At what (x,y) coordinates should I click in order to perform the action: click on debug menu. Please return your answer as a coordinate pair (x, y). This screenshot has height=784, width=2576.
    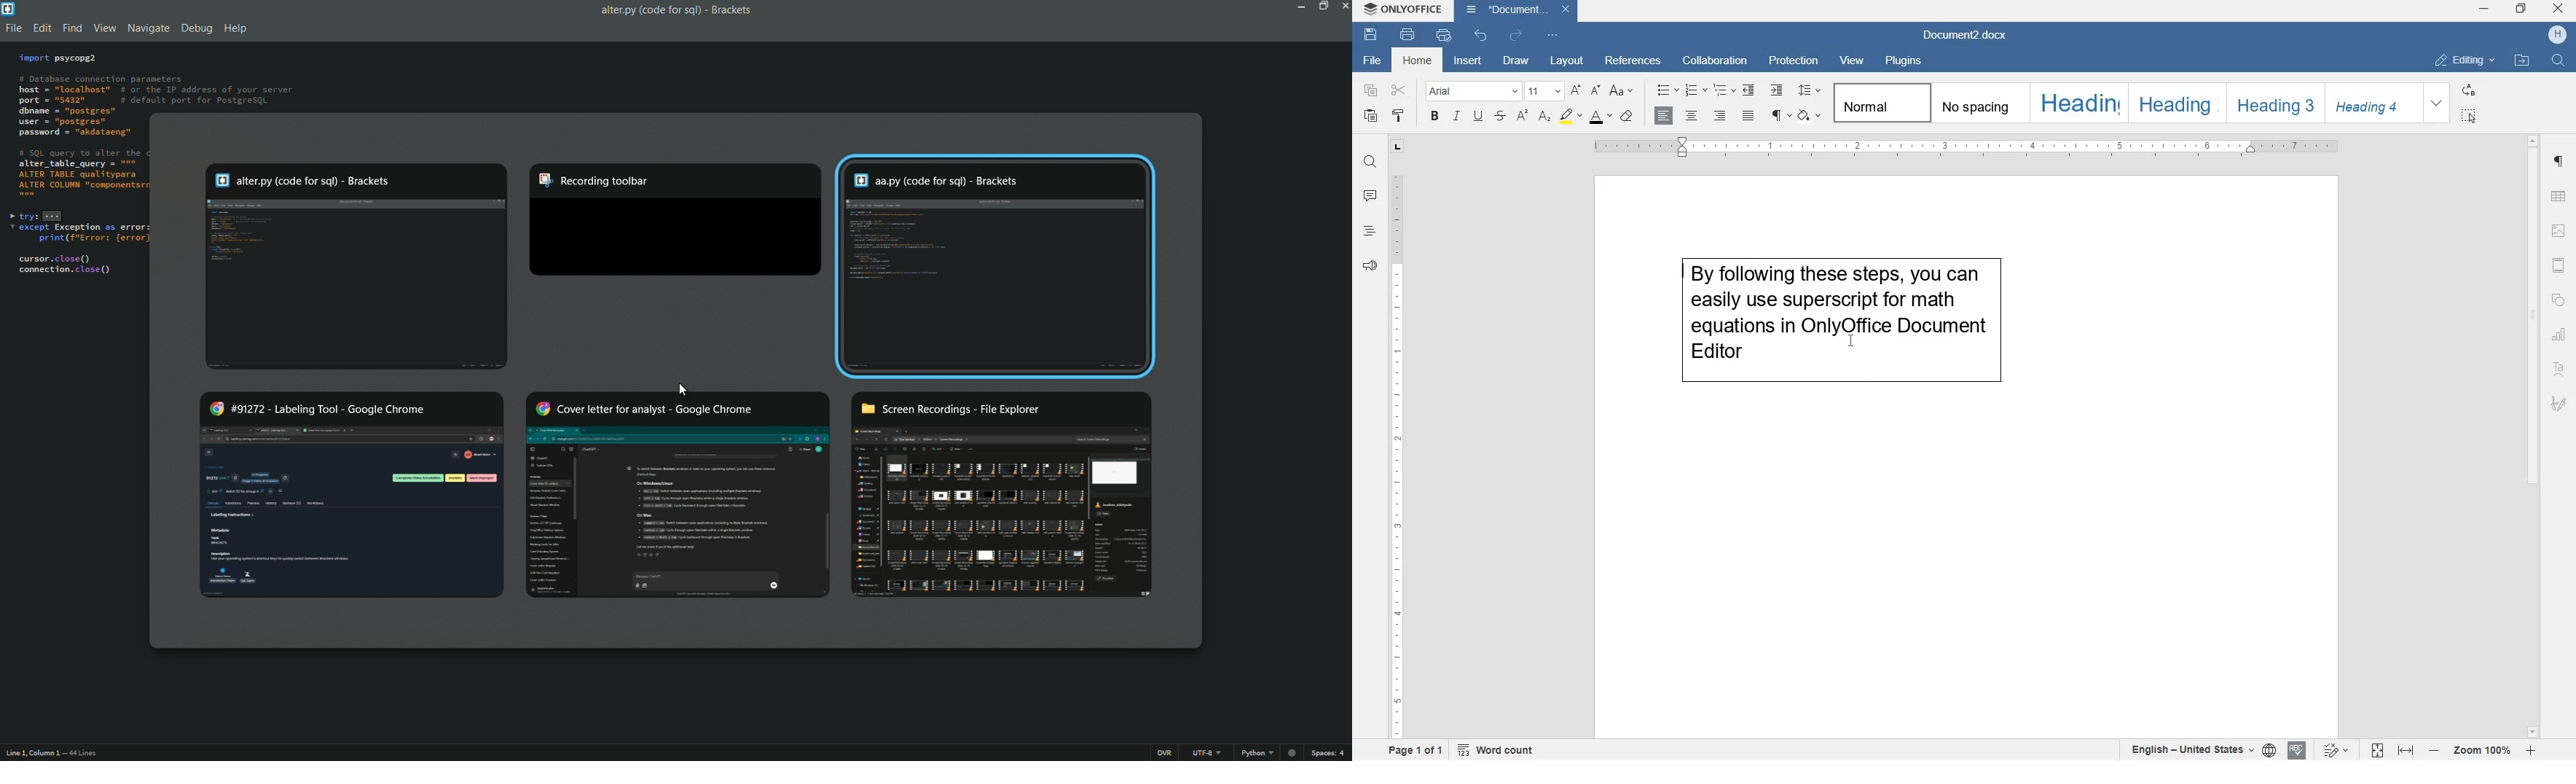
    Looking at the image, I should click on (196, 30).